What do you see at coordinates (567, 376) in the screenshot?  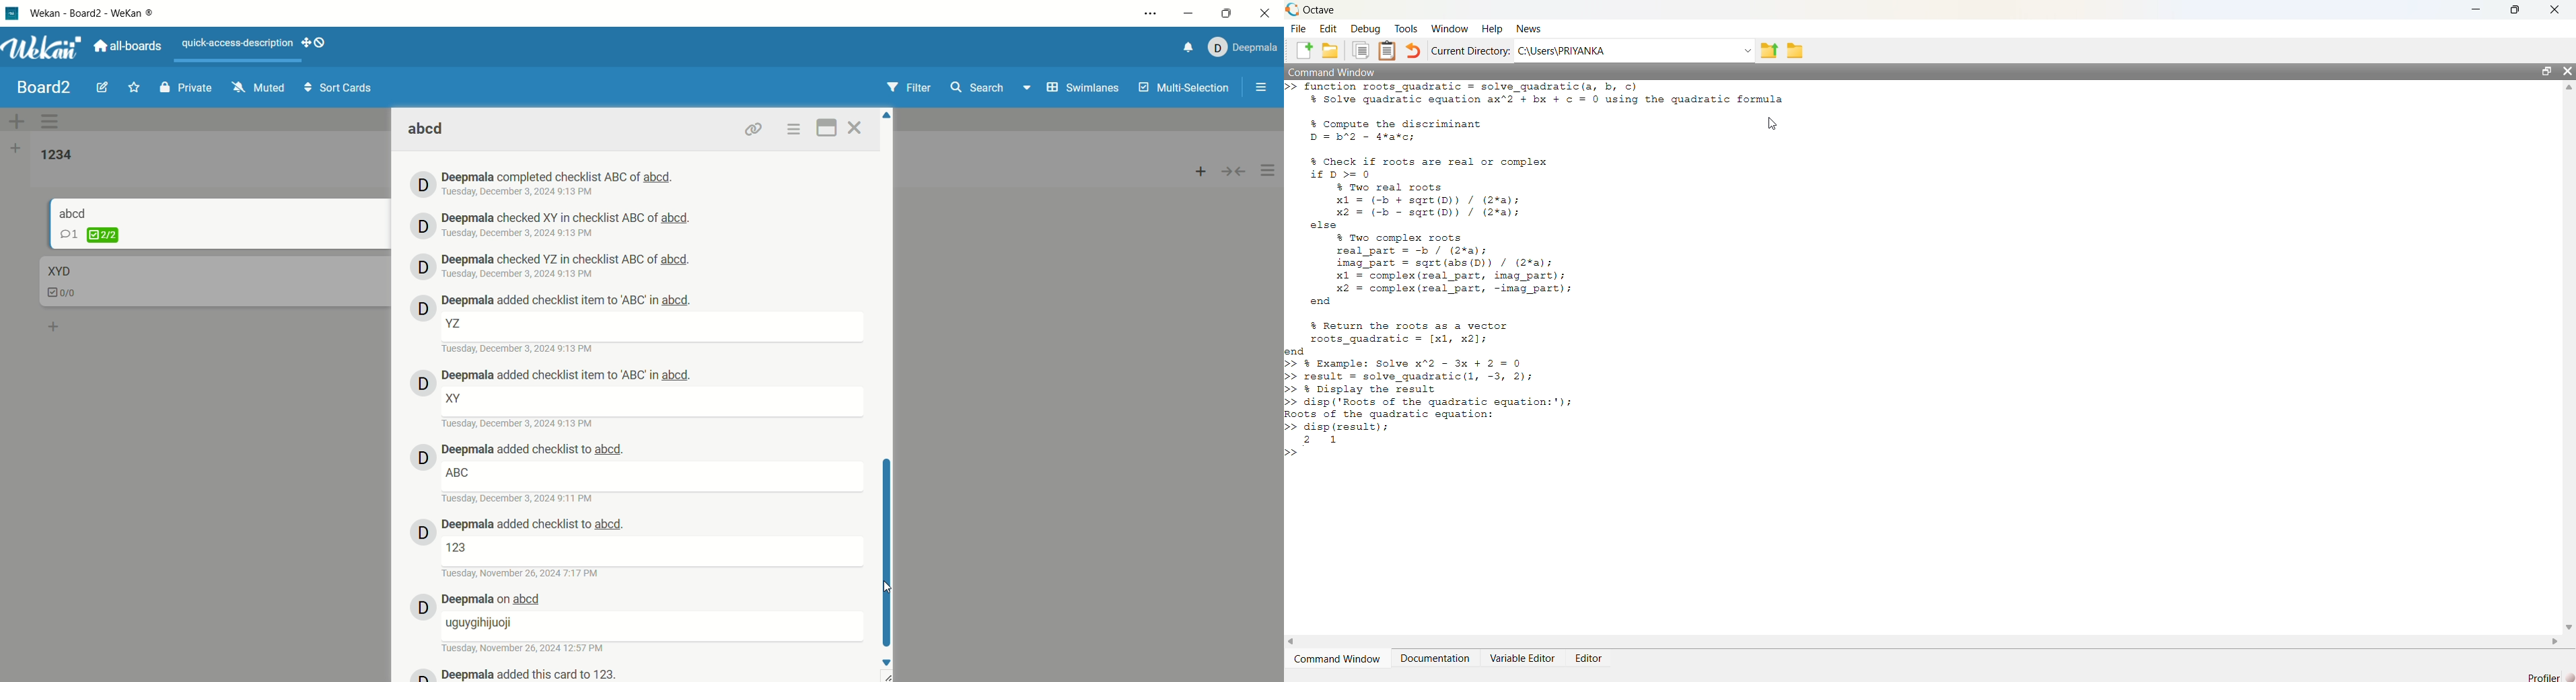 I see `deepmala history` at bounding box center [567, 376].